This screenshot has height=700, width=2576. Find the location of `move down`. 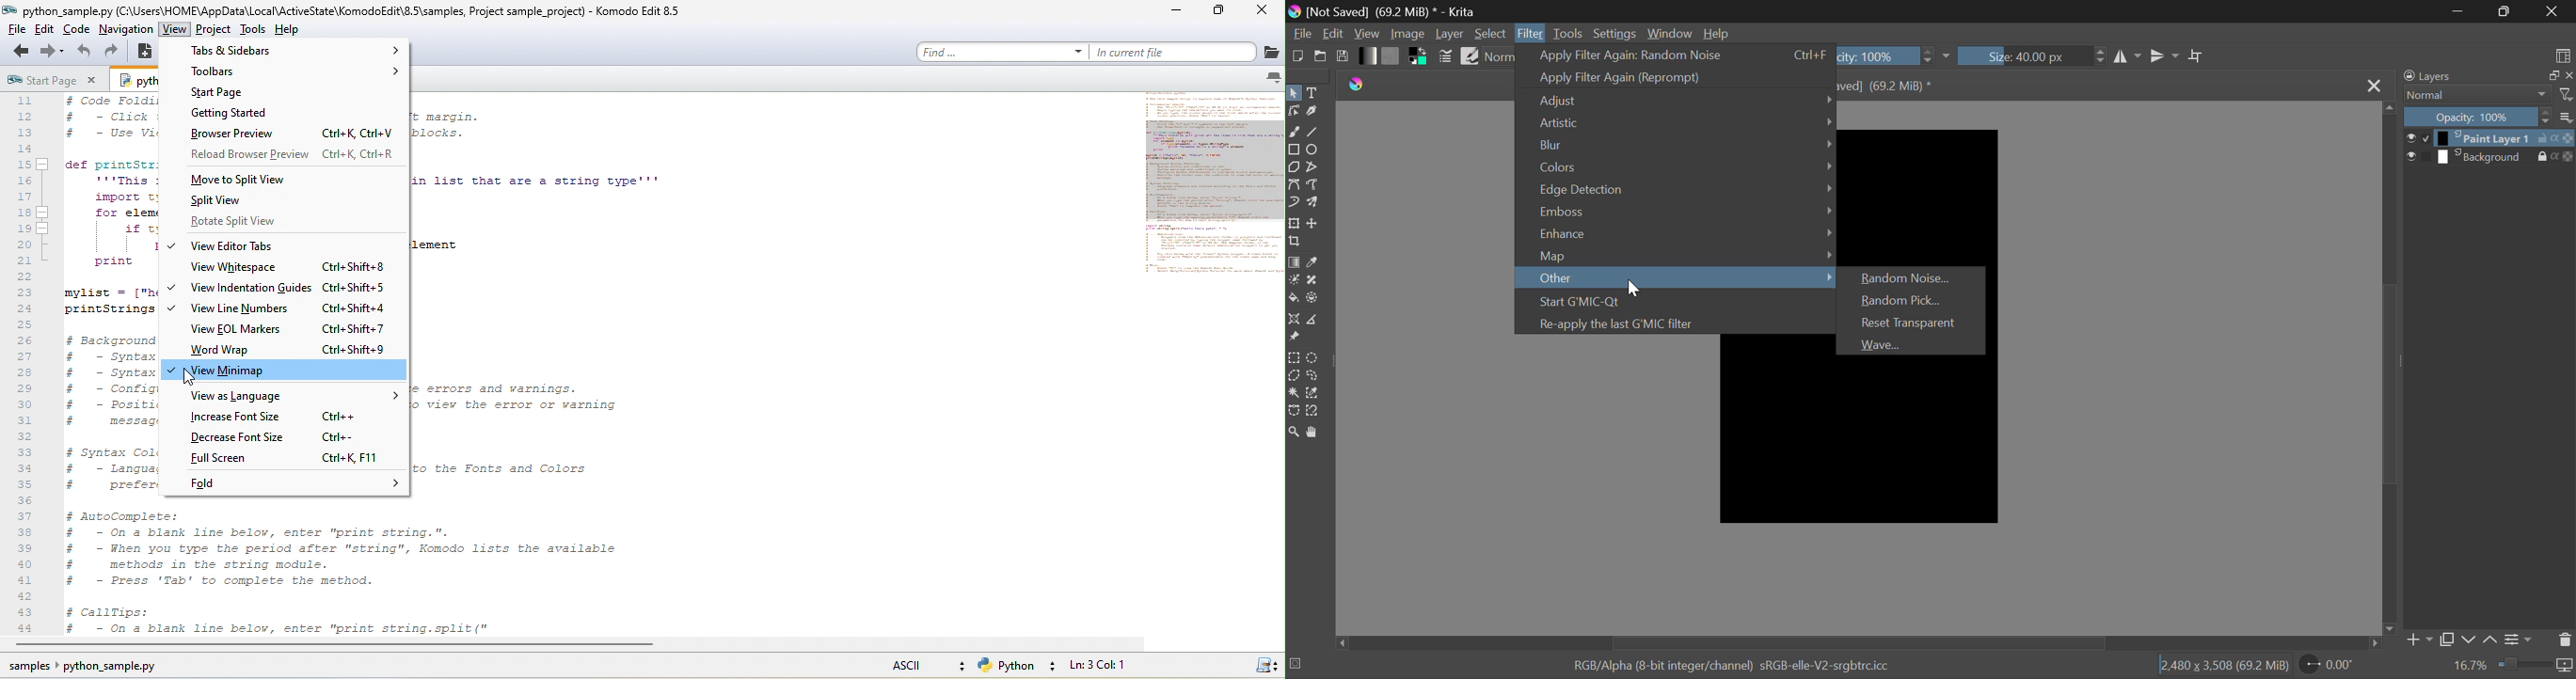

move down is located at coordinates (2389, 626).